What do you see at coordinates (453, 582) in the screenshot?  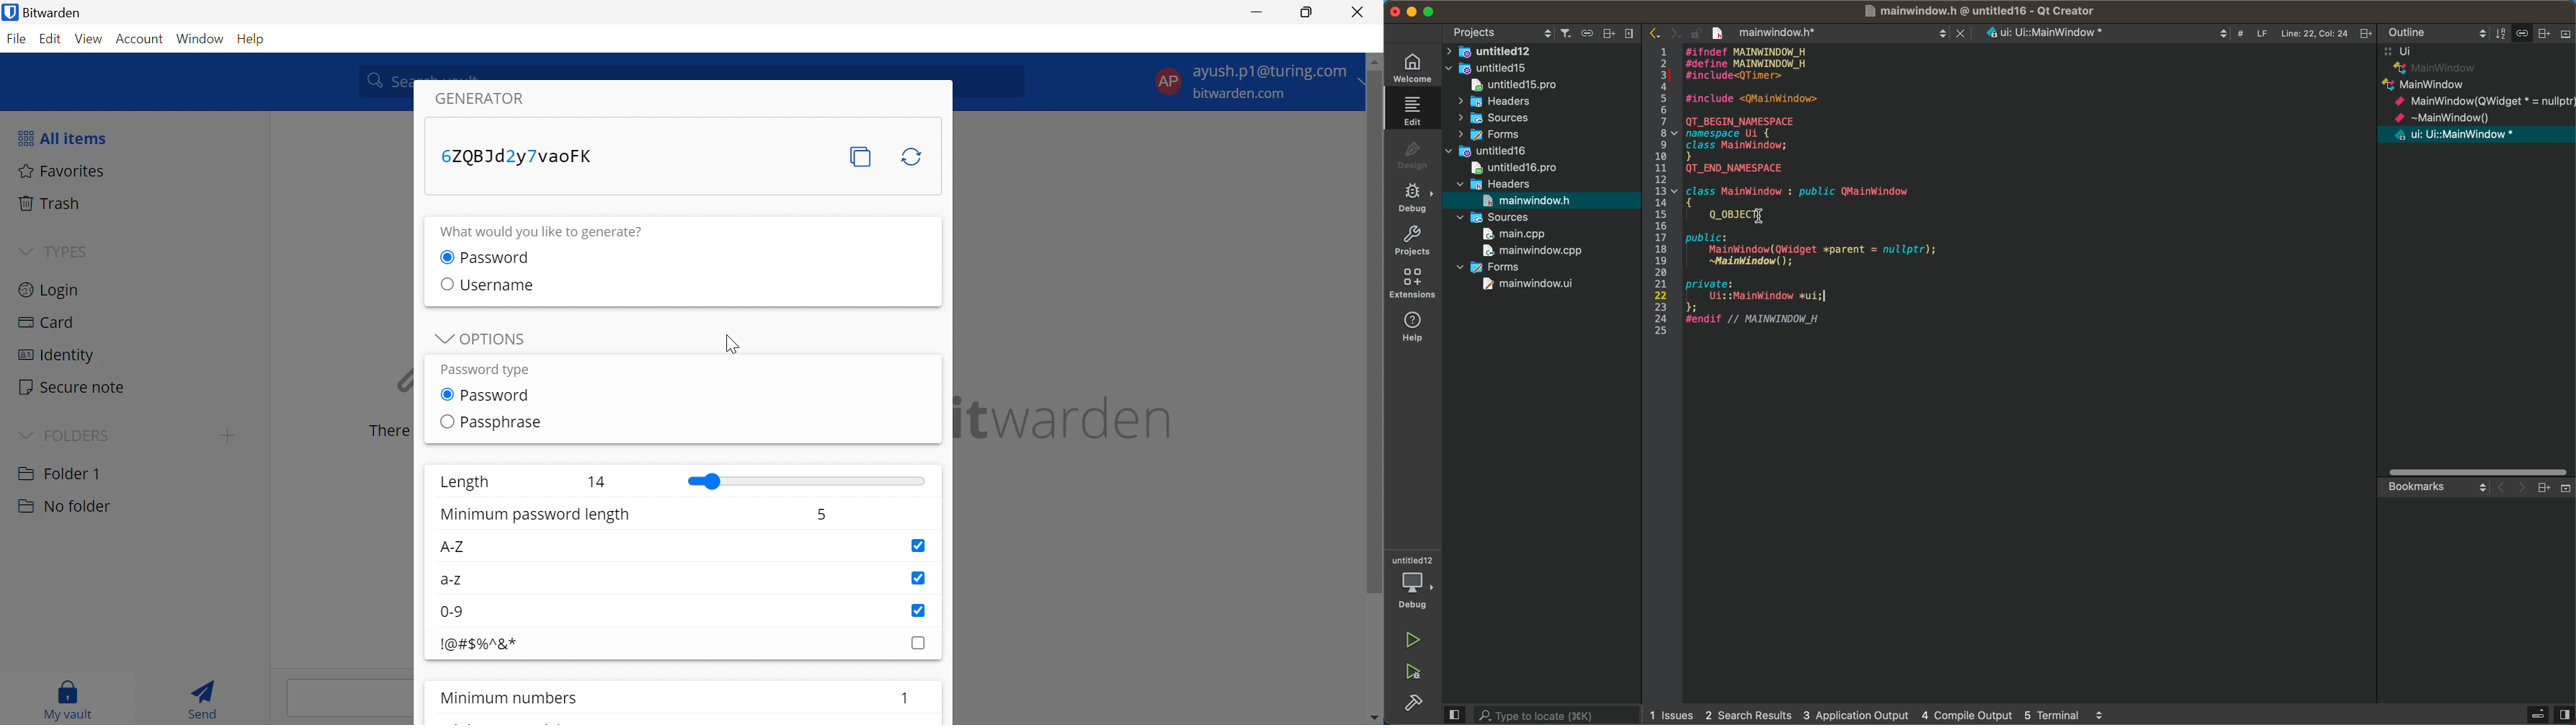 I see `a-z` at bounding box center [453, 582].